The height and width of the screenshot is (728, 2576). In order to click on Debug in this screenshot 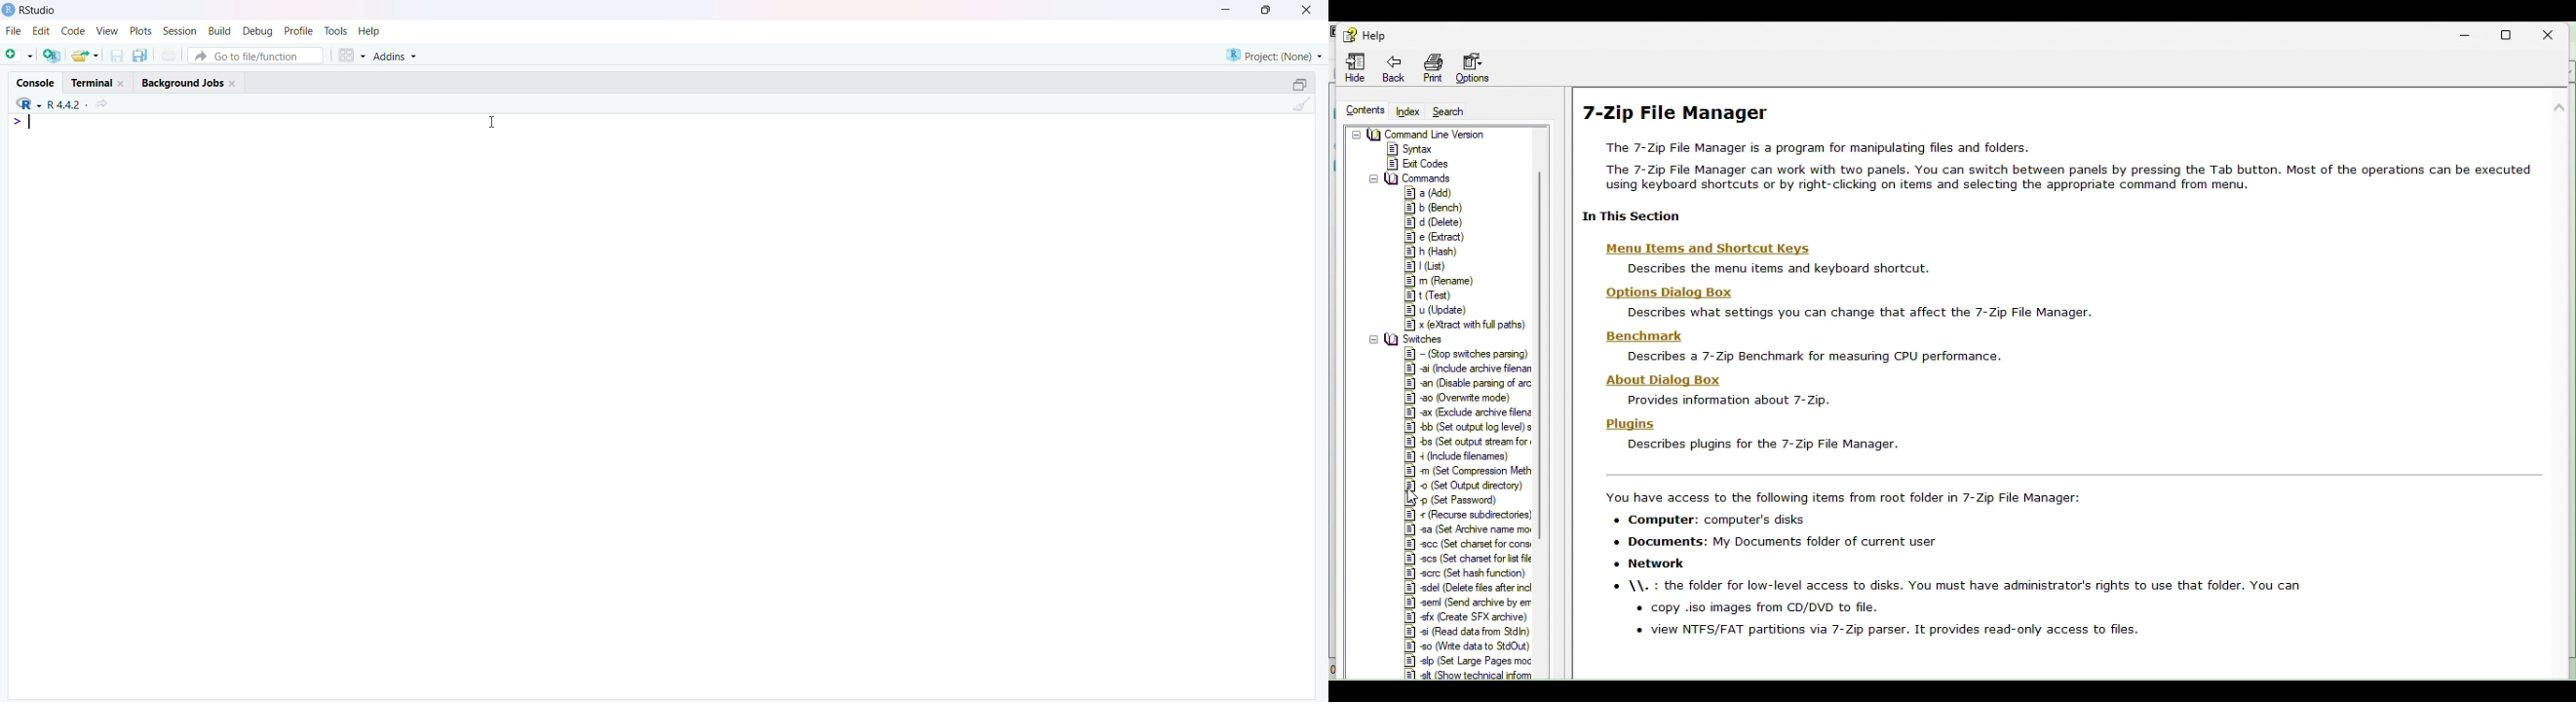, I will do `click(257, 32)`.